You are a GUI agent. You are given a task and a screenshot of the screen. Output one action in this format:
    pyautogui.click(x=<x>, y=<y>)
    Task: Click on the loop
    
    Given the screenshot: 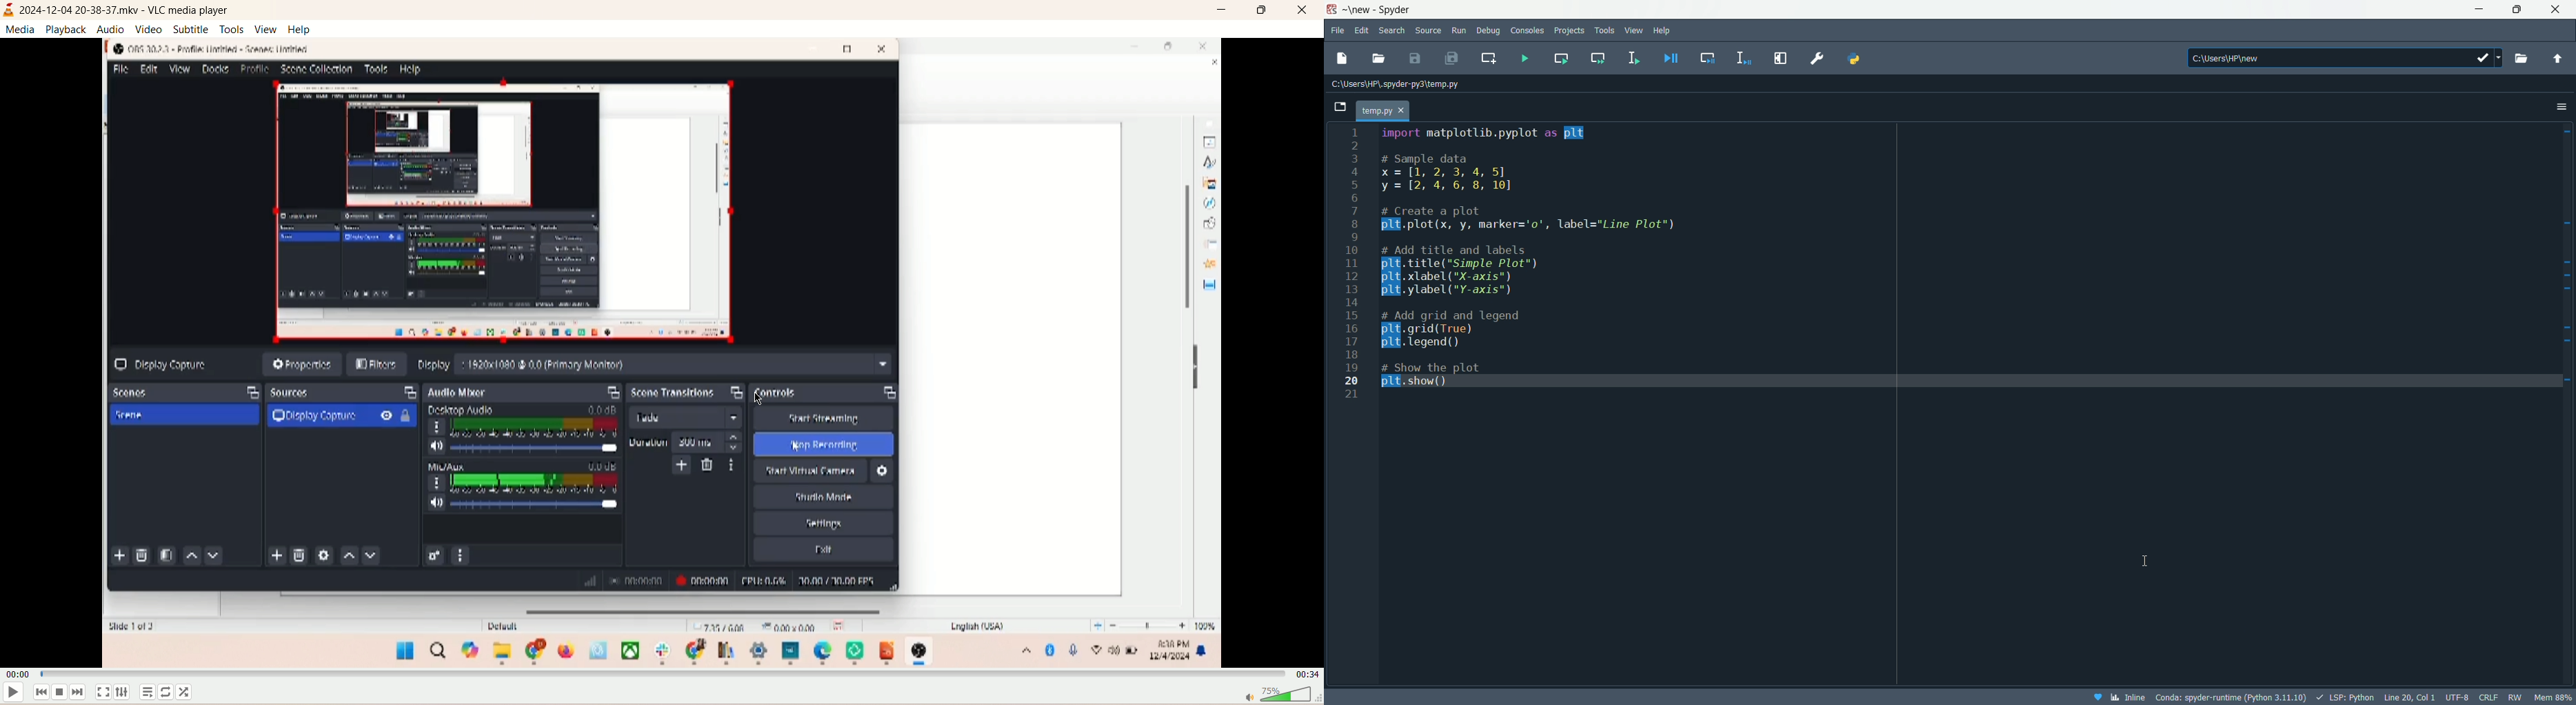 What is the action you would take?
    pyautogui.click(x=166, y=691)
    